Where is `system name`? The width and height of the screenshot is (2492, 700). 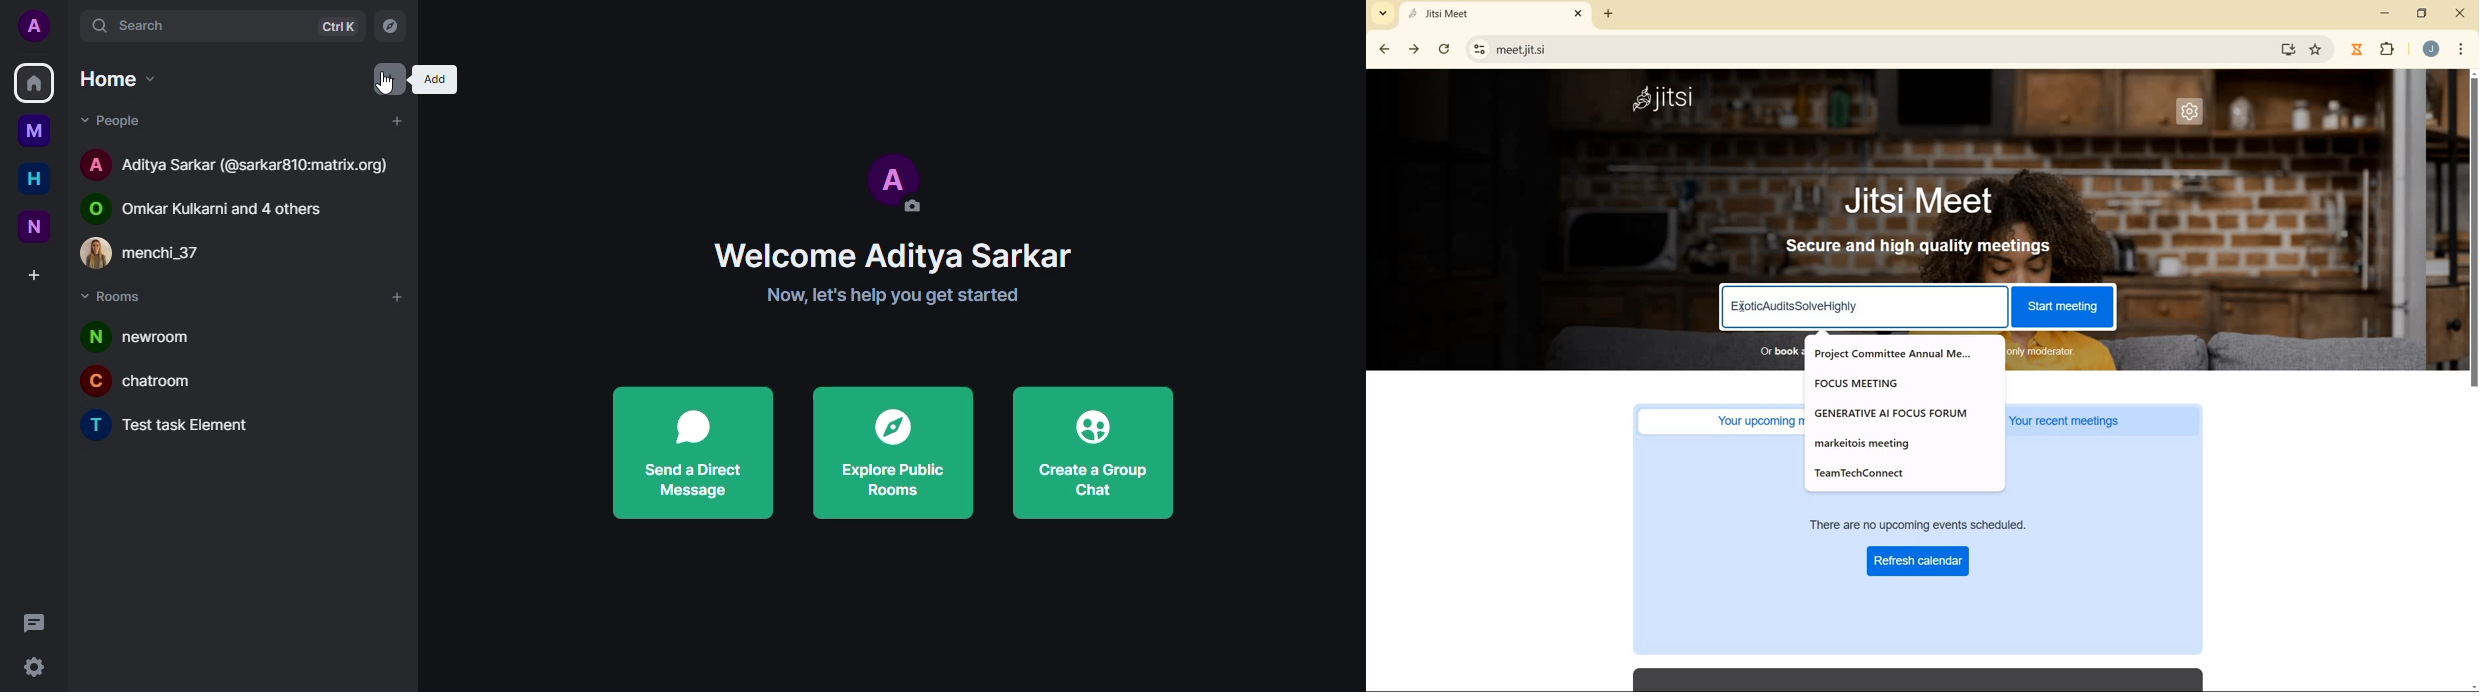
system name is located at coordinates (1671, 100).